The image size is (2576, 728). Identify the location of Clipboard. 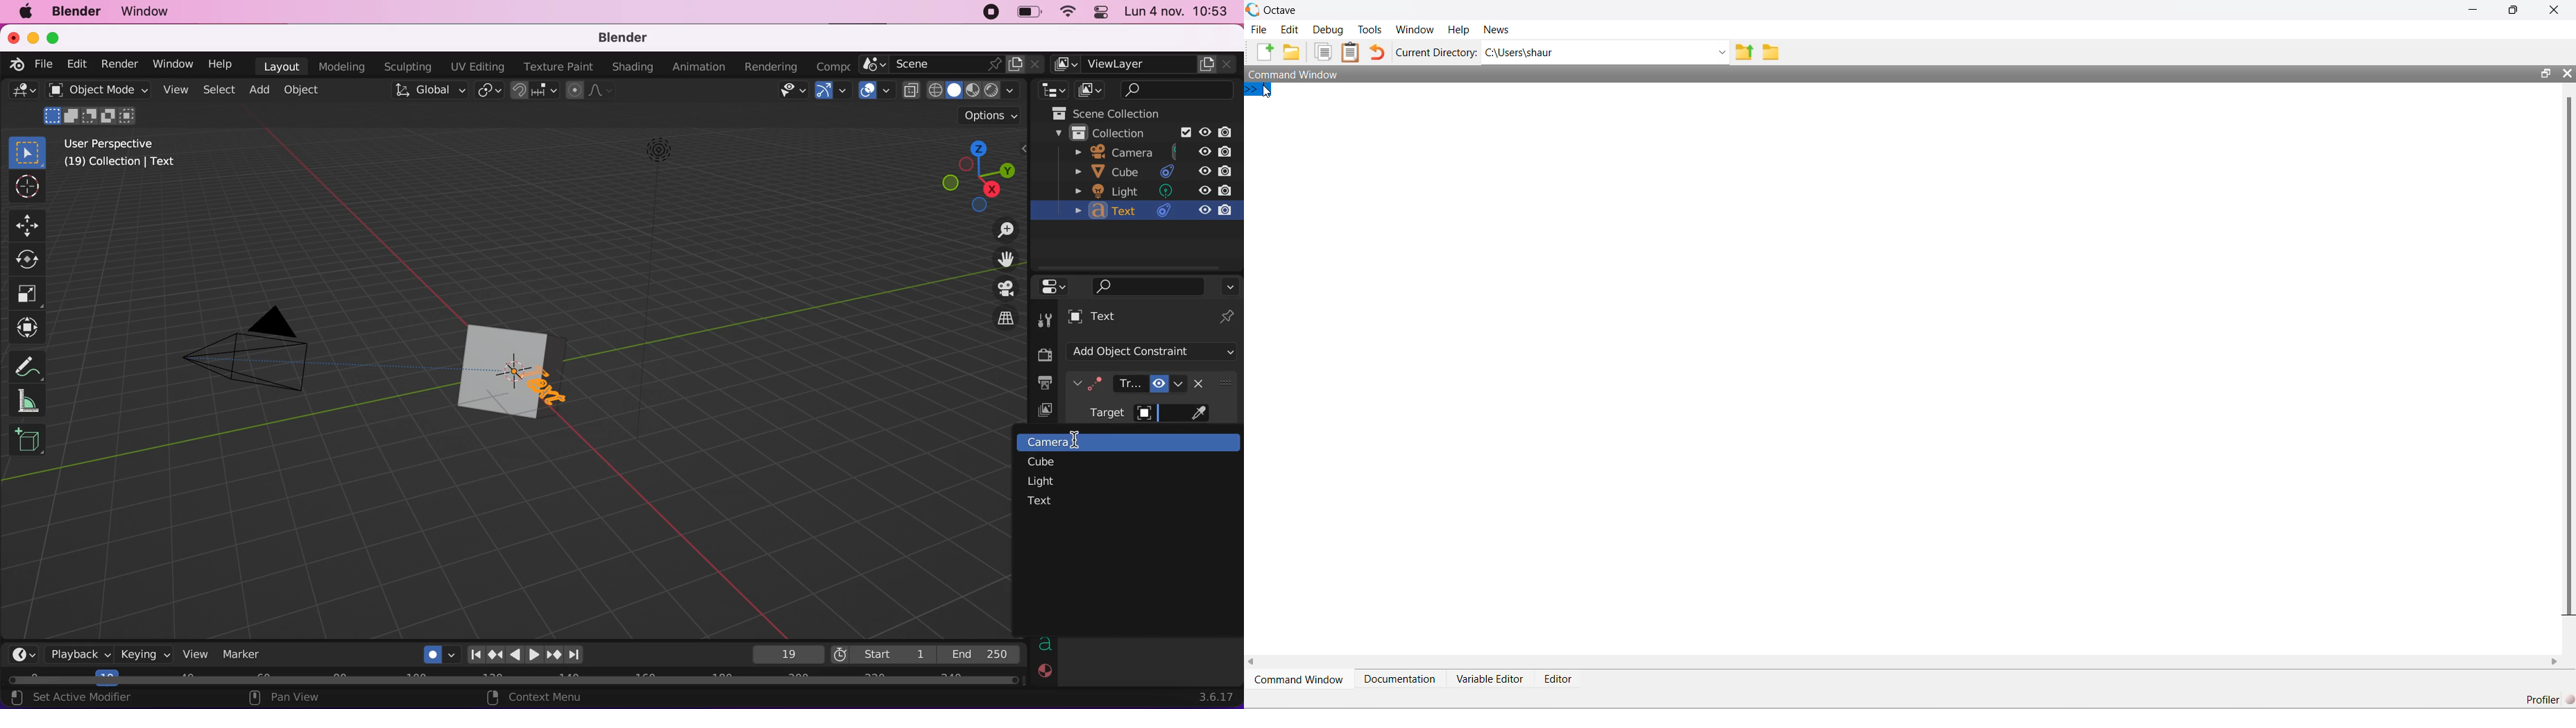
(1349, 53).